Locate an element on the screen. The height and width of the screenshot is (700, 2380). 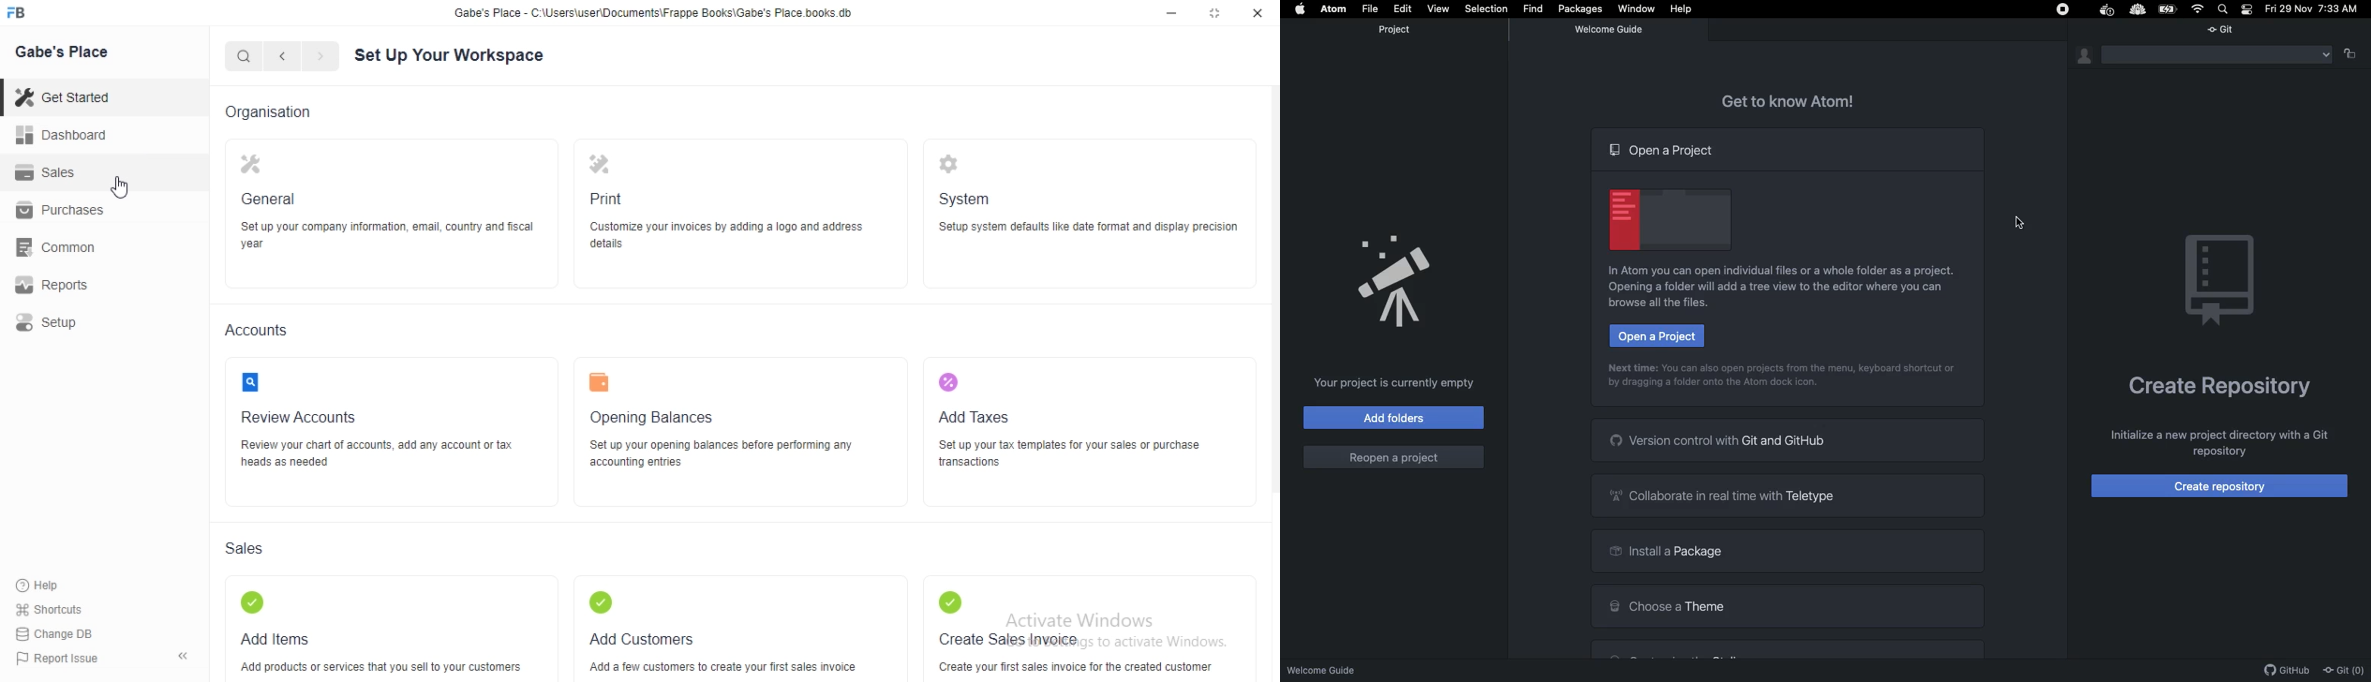
Add Customers is located at coordinates (659, 620).